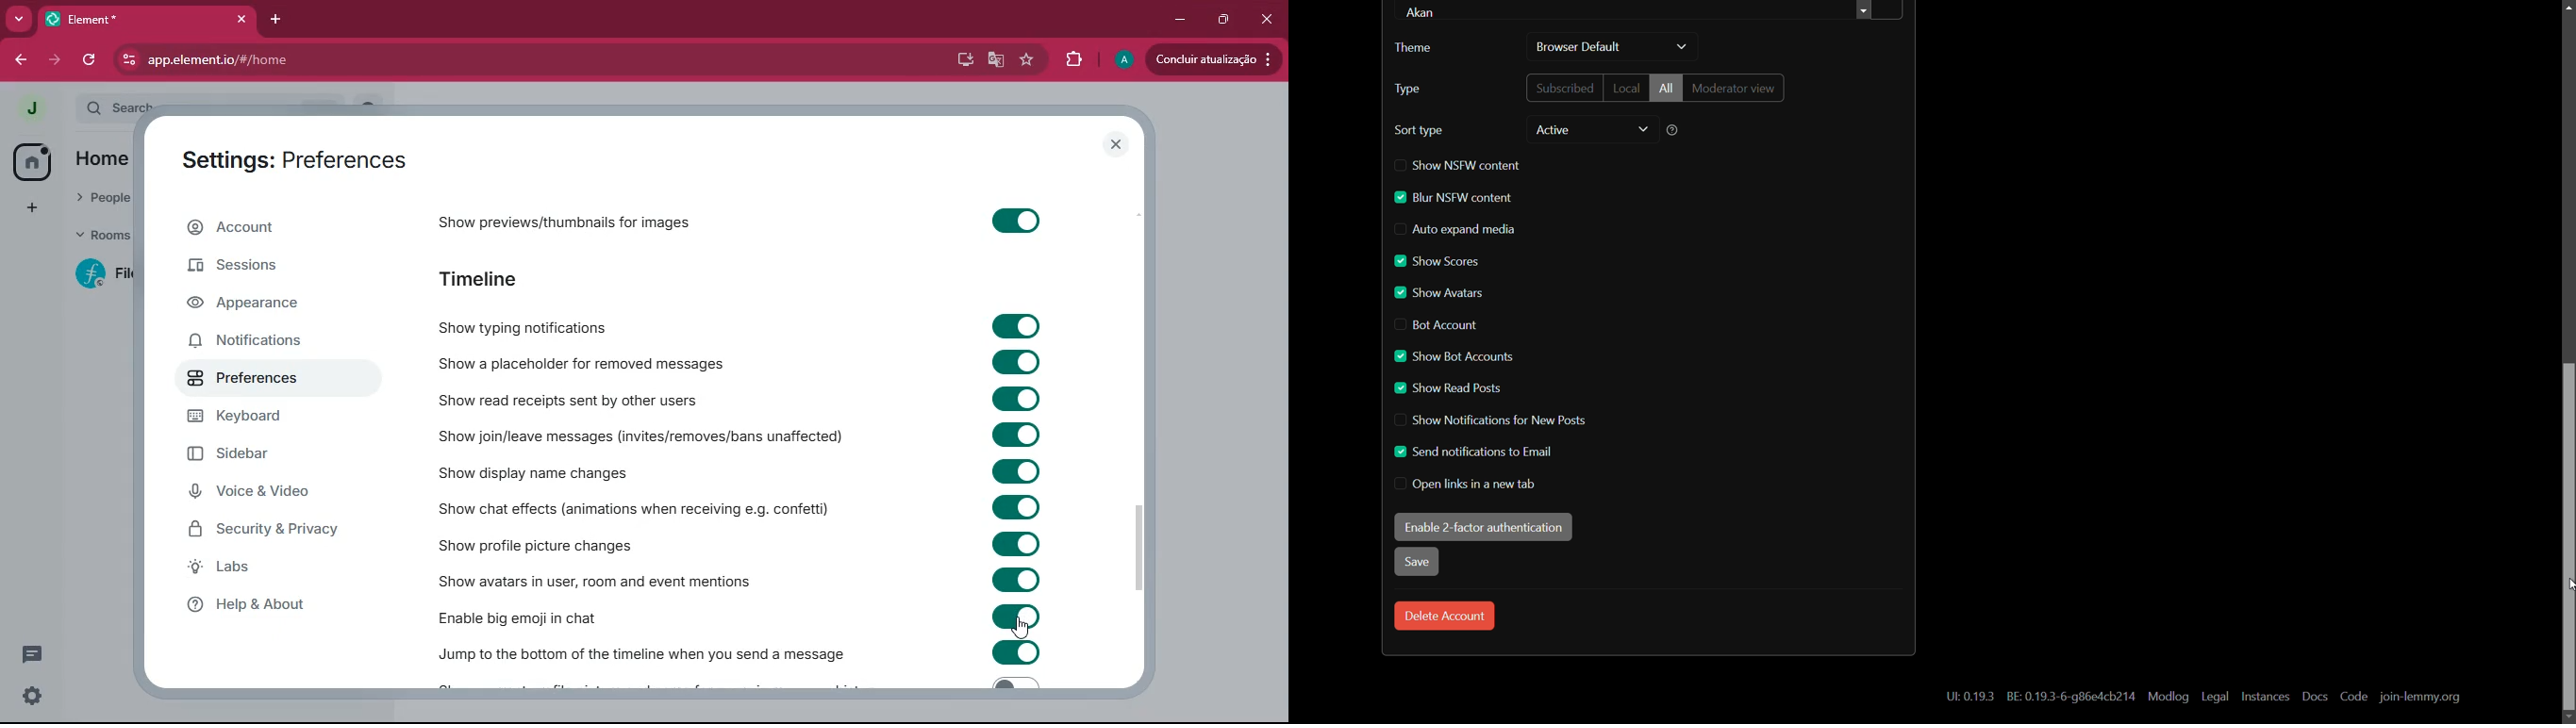  I want to click on app.element.io/#/home, so click(467, 61).